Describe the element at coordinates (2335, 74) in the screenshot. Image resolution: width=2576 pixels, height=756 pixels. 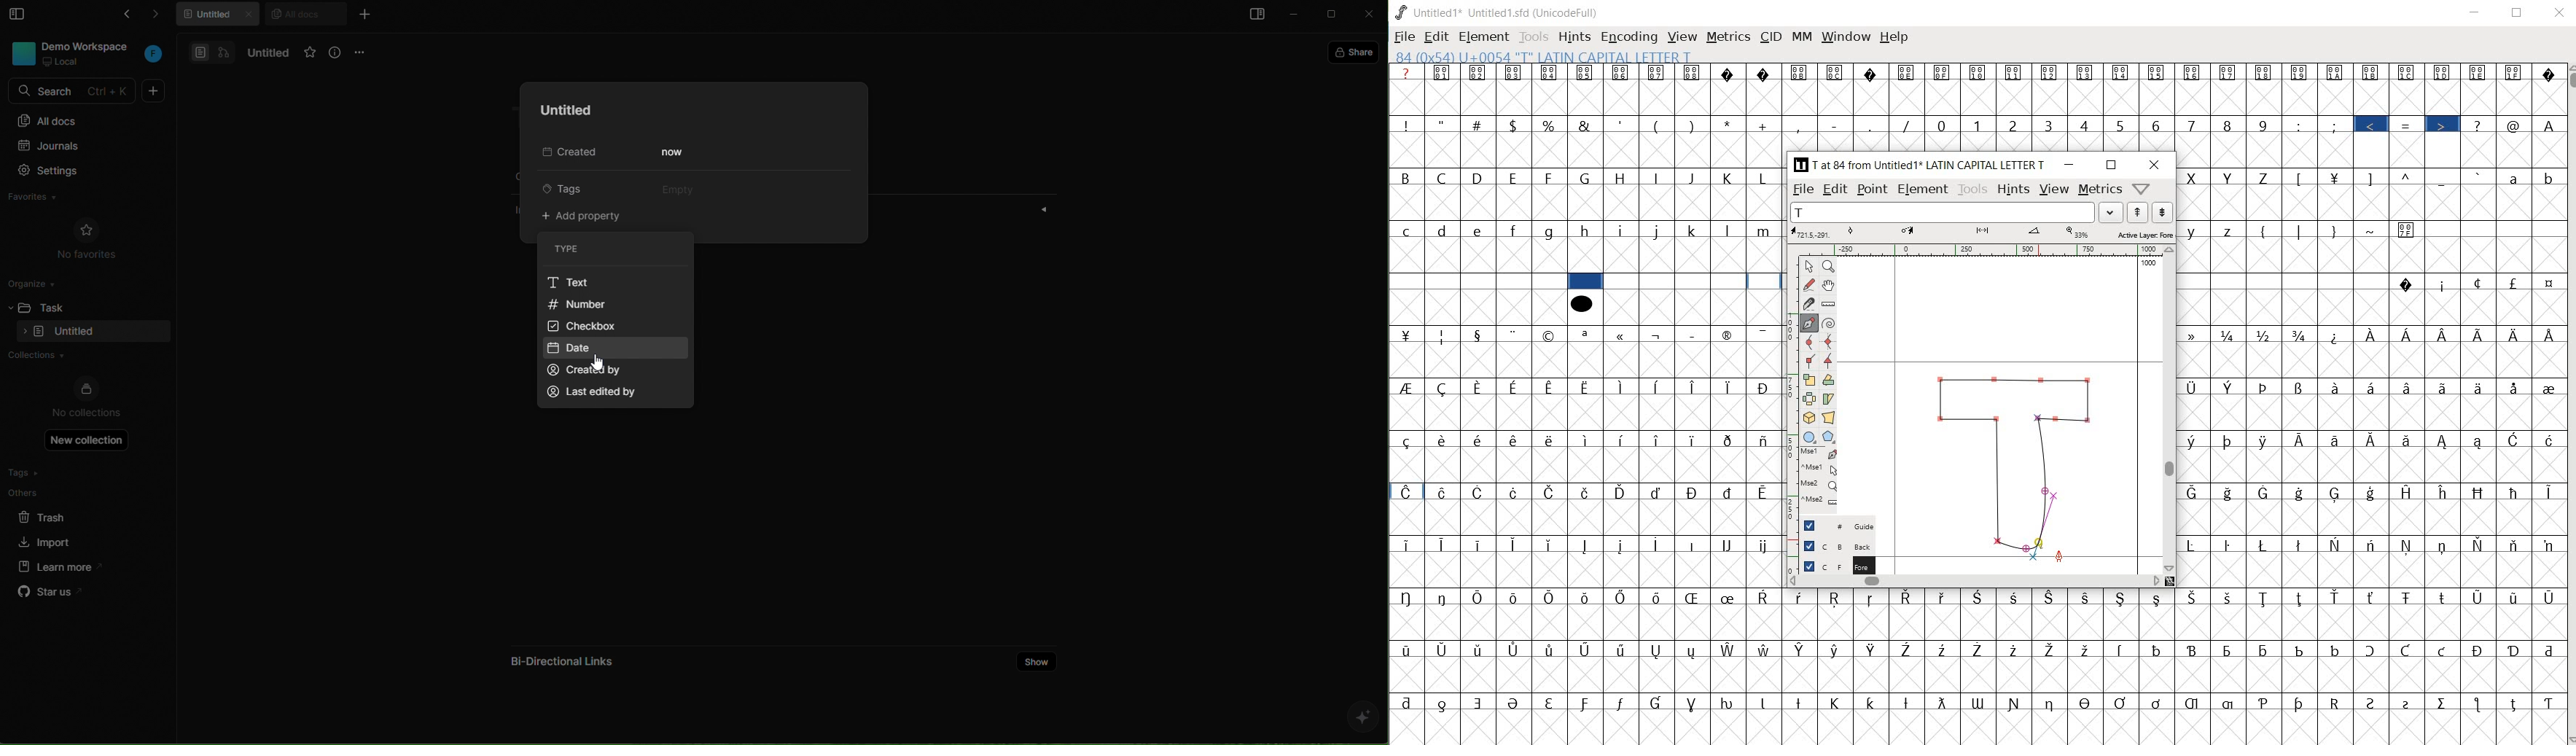
I see `Symbol` at that location.